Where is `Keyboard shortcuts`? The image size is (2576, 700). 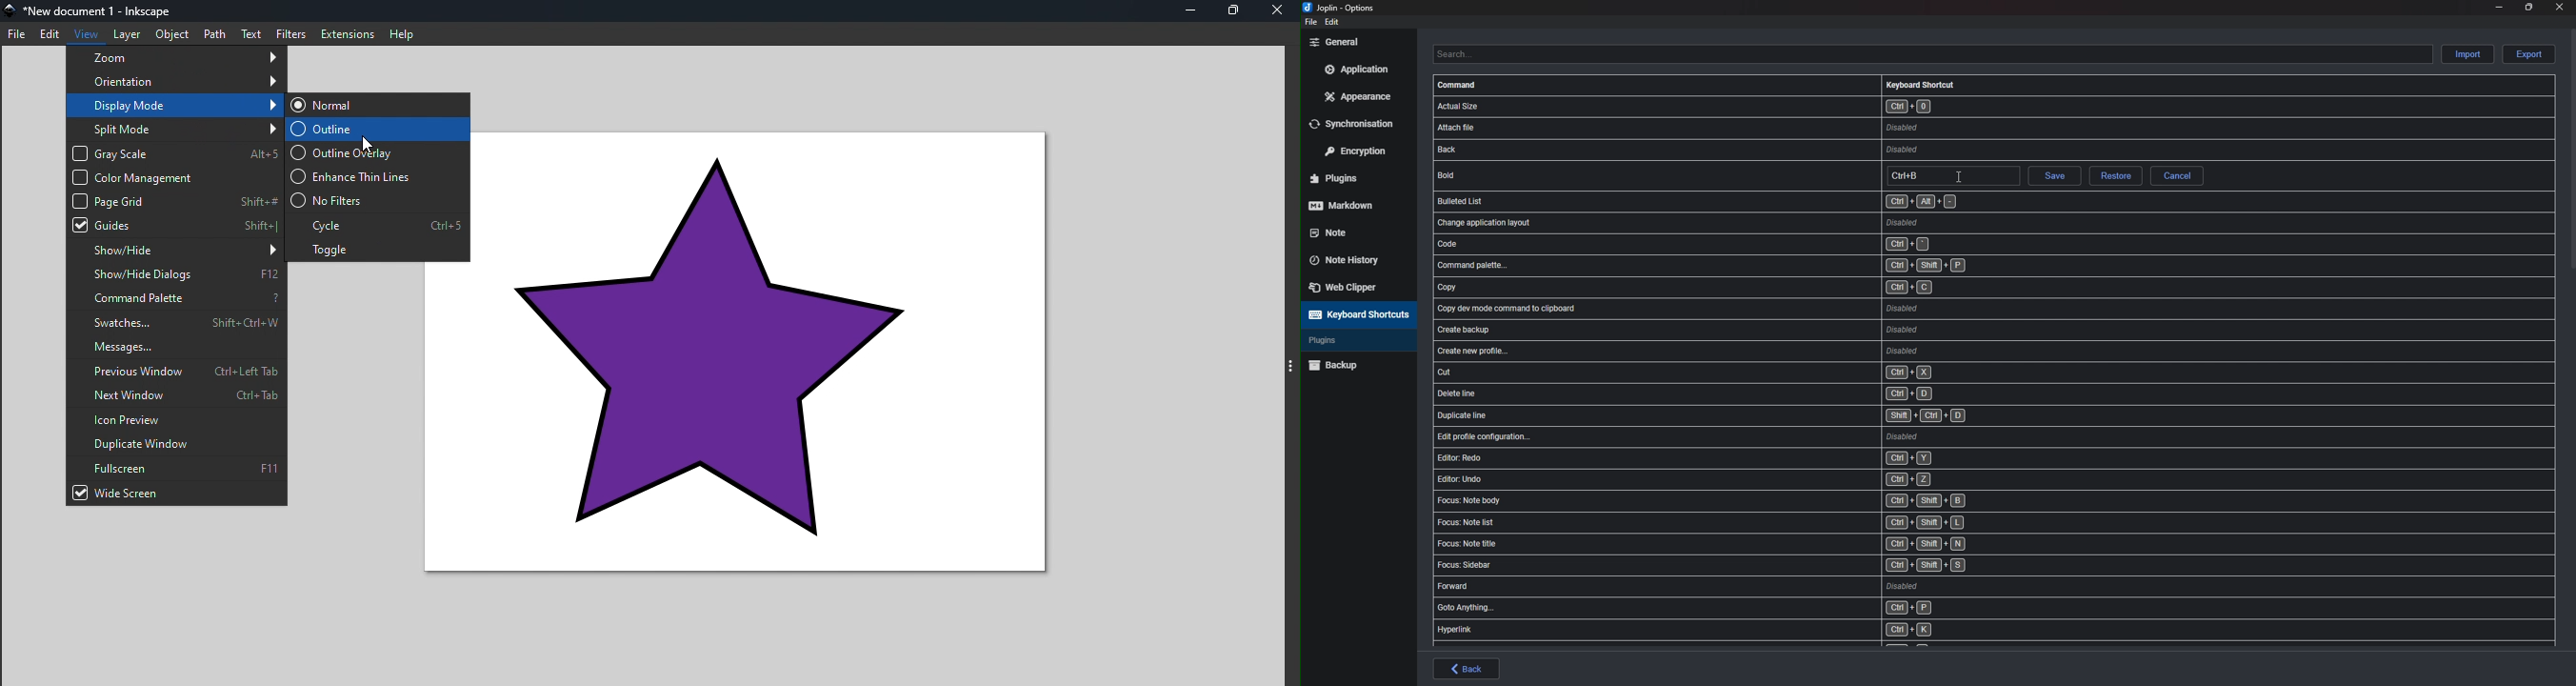
Keyboard shortcuts is located at coordinates (1357, 314).